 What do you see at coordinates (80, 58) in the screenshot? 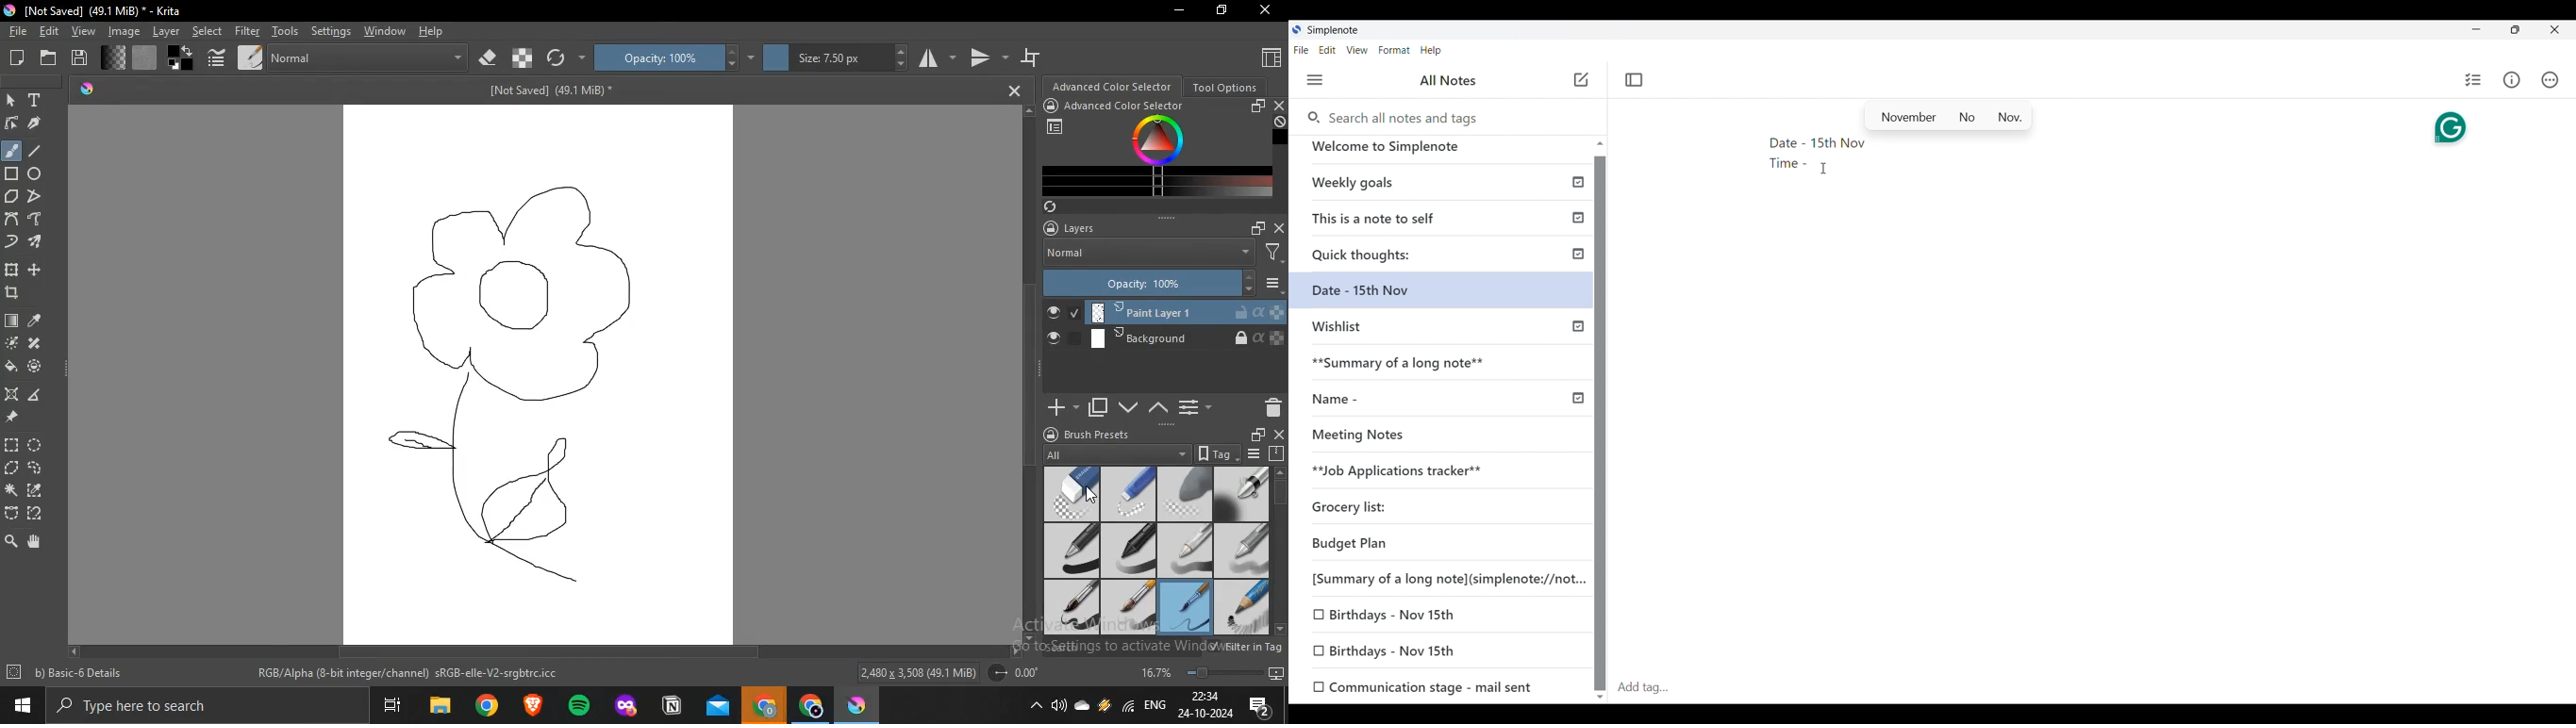
I see `save ` at bounding box center [80, 58].